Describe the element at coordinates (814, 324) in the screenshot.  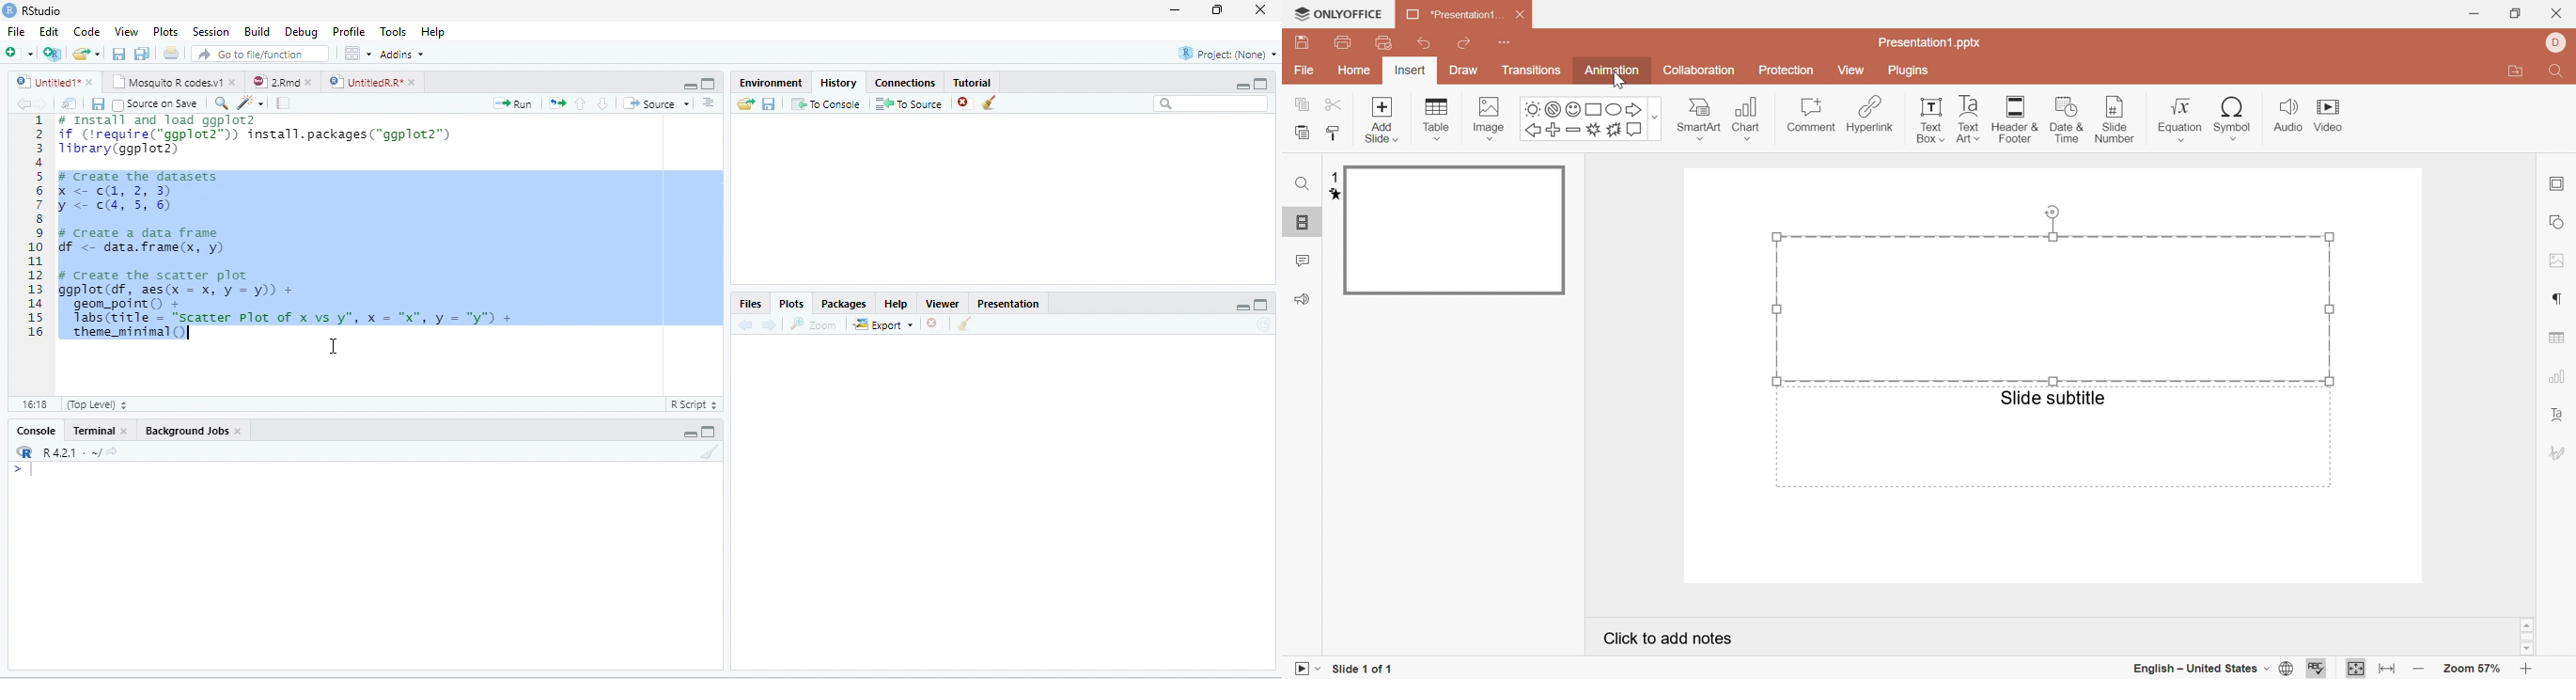
I see `zoom` at that location.